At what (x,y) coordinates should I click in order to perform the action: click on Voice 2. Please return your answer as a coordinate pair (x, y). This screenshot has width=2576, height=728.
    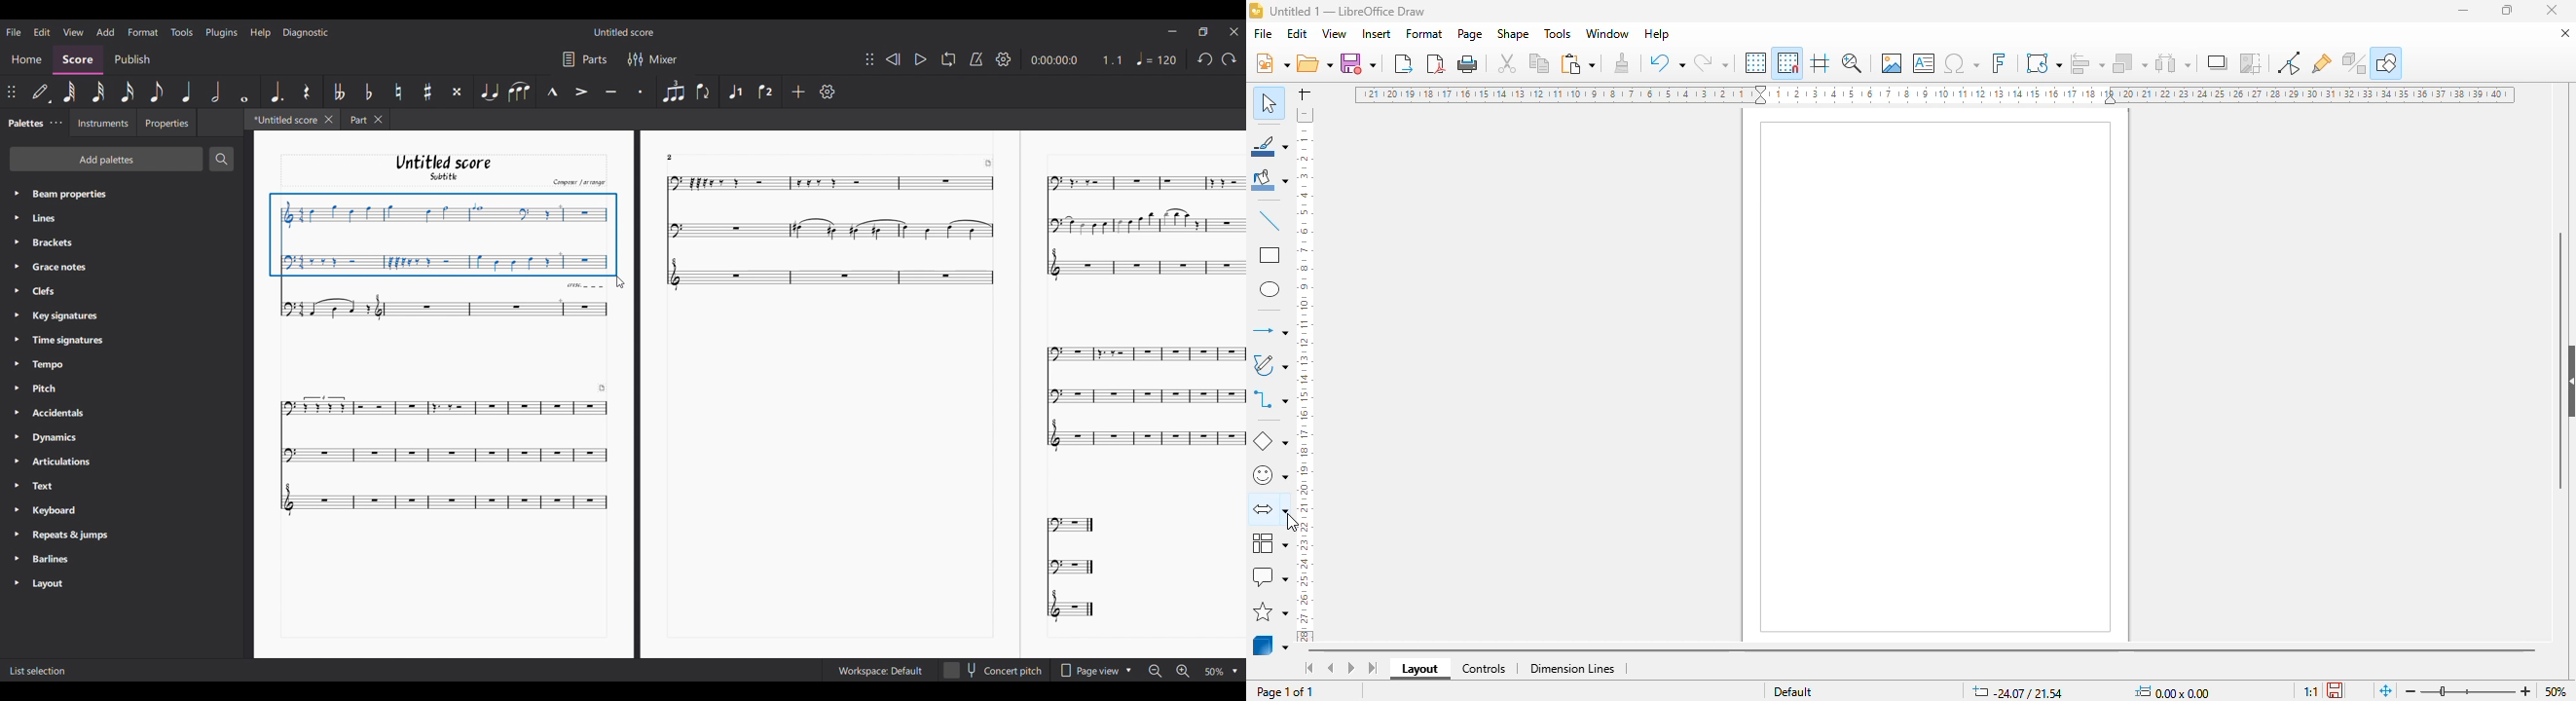
    Looking at the image, I should click on (764, 92).